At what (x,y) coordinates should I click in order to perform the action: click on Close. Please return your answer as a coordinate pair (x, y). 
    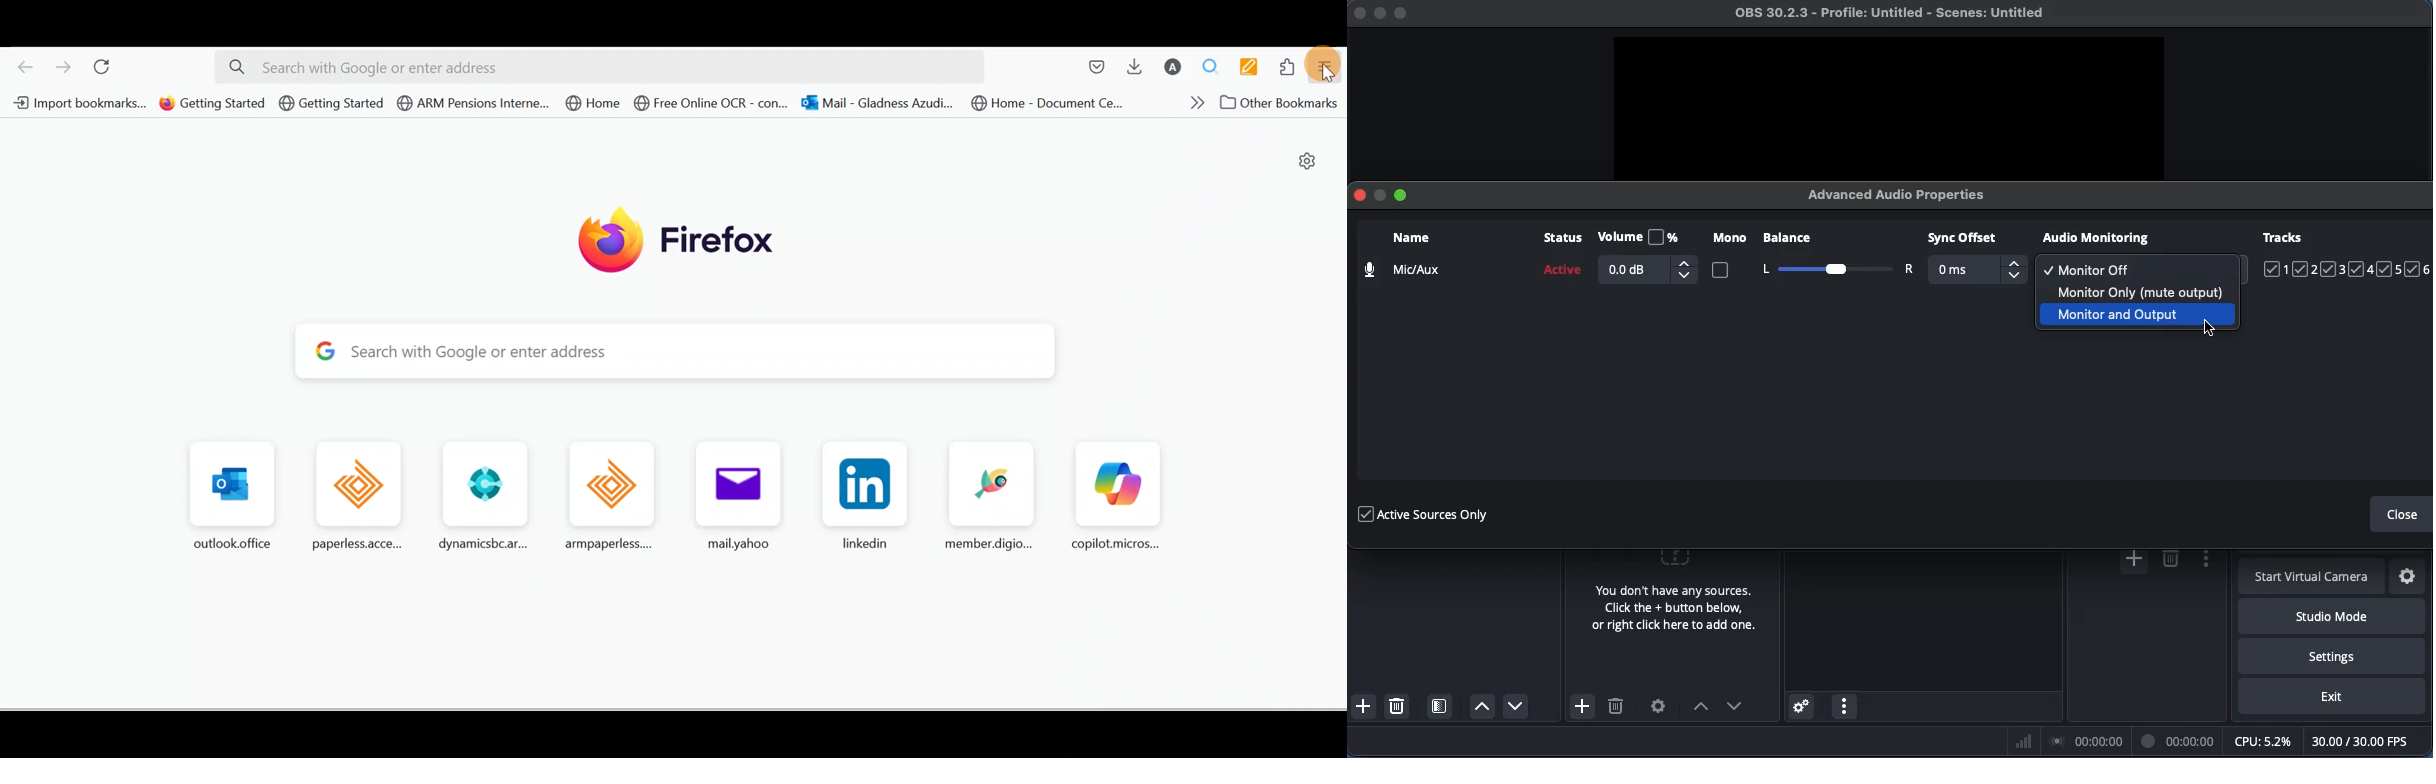
    Looking at the image, I should click on (1357, 193).